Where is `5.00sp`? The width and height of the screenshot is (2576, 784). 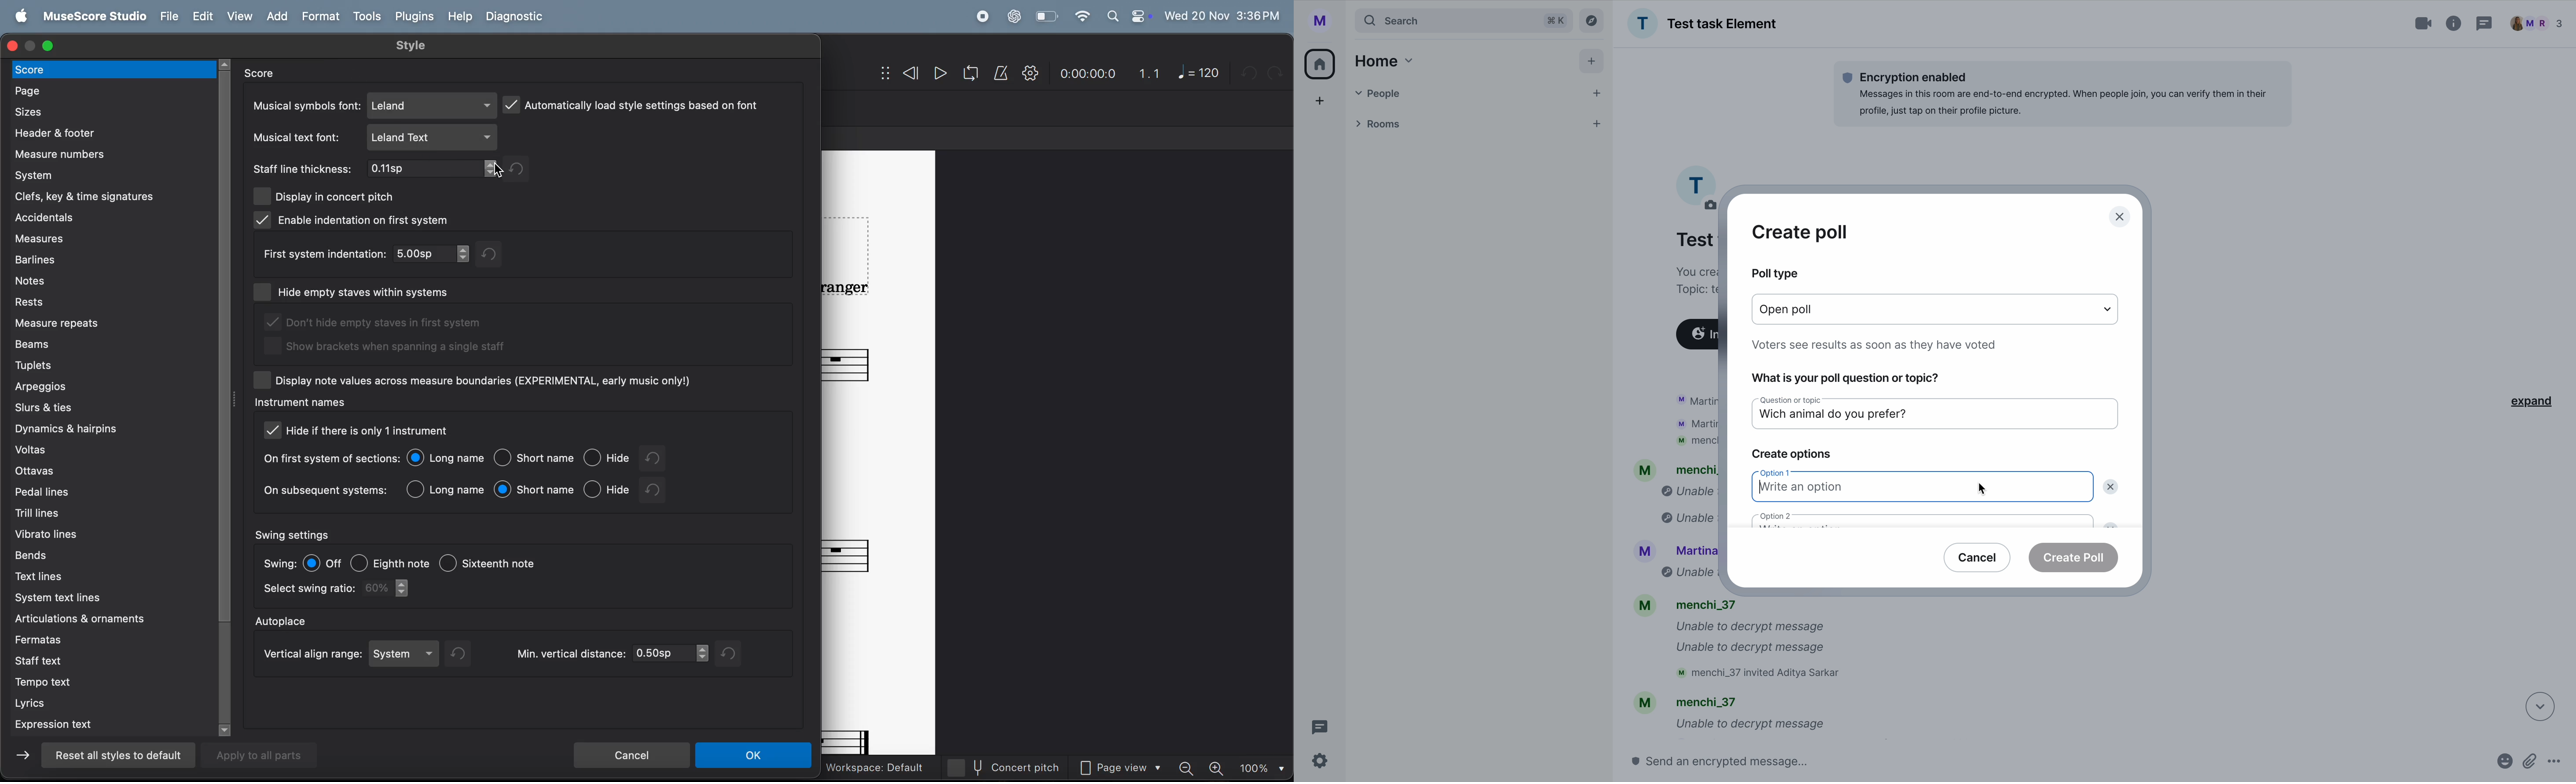 5.00sp is located at coordinates (433, 254).